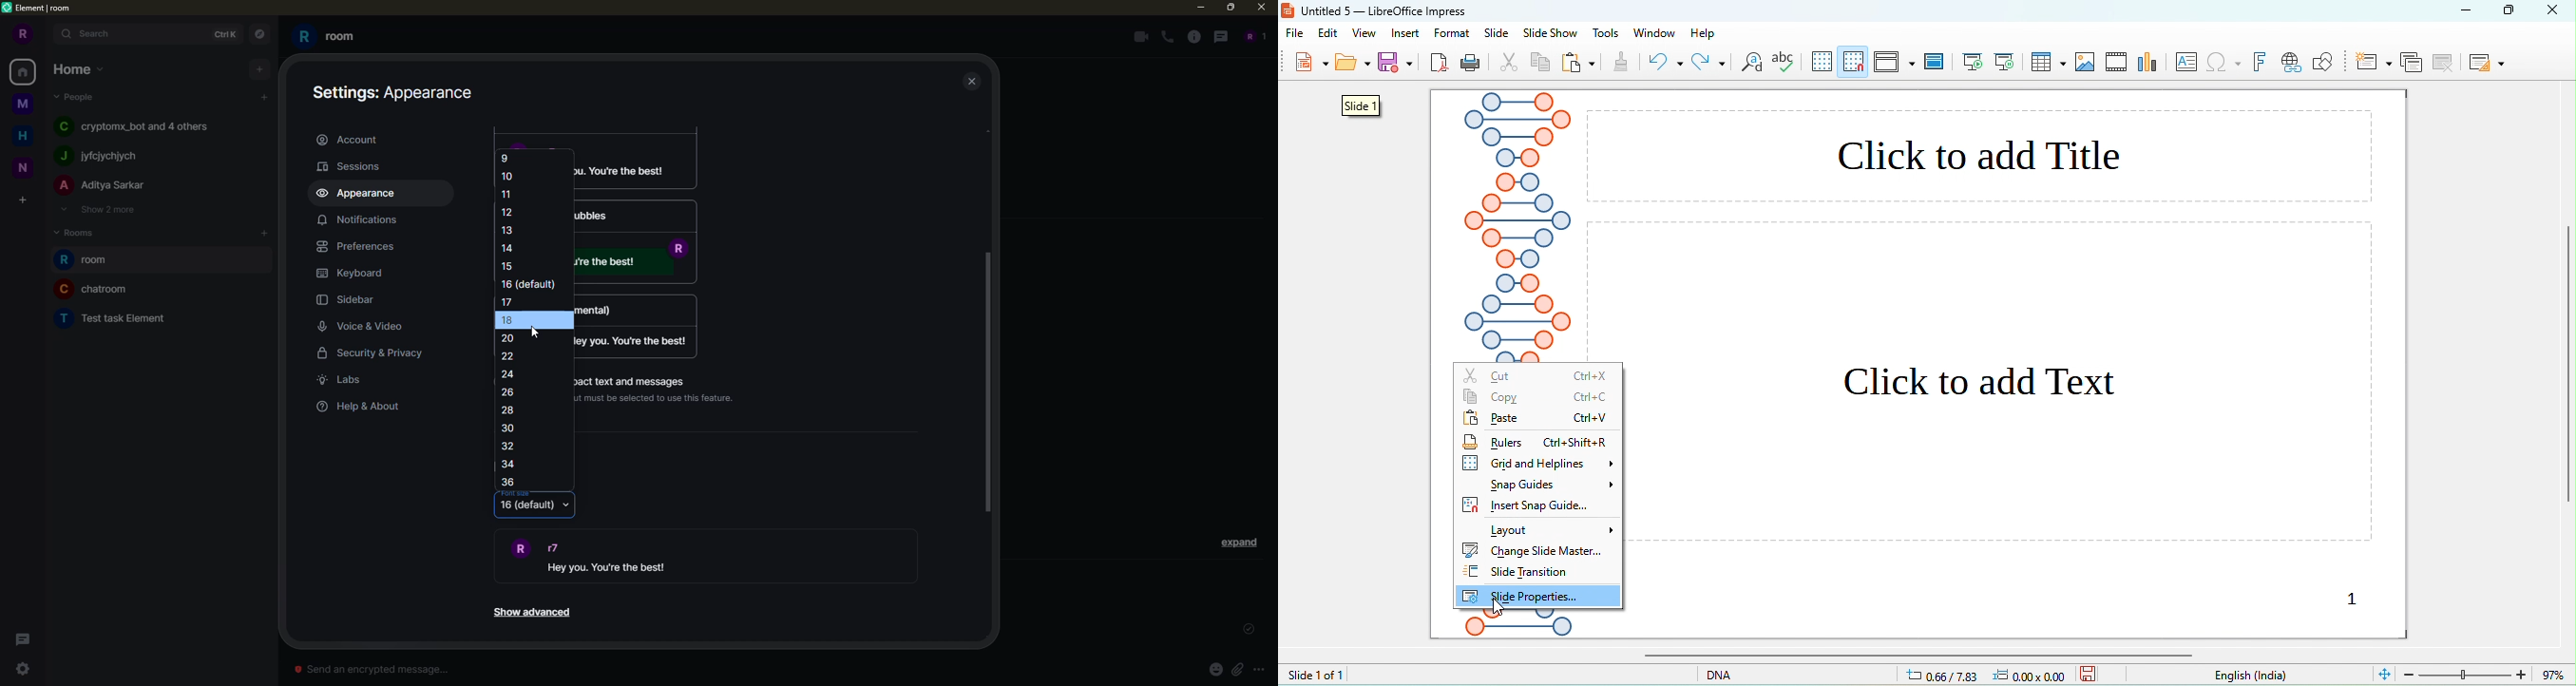 This screenshot has width=2576, height=700. Describe the element at coordinates (1607, 33) in the screenshot. I see `tools` at that location.